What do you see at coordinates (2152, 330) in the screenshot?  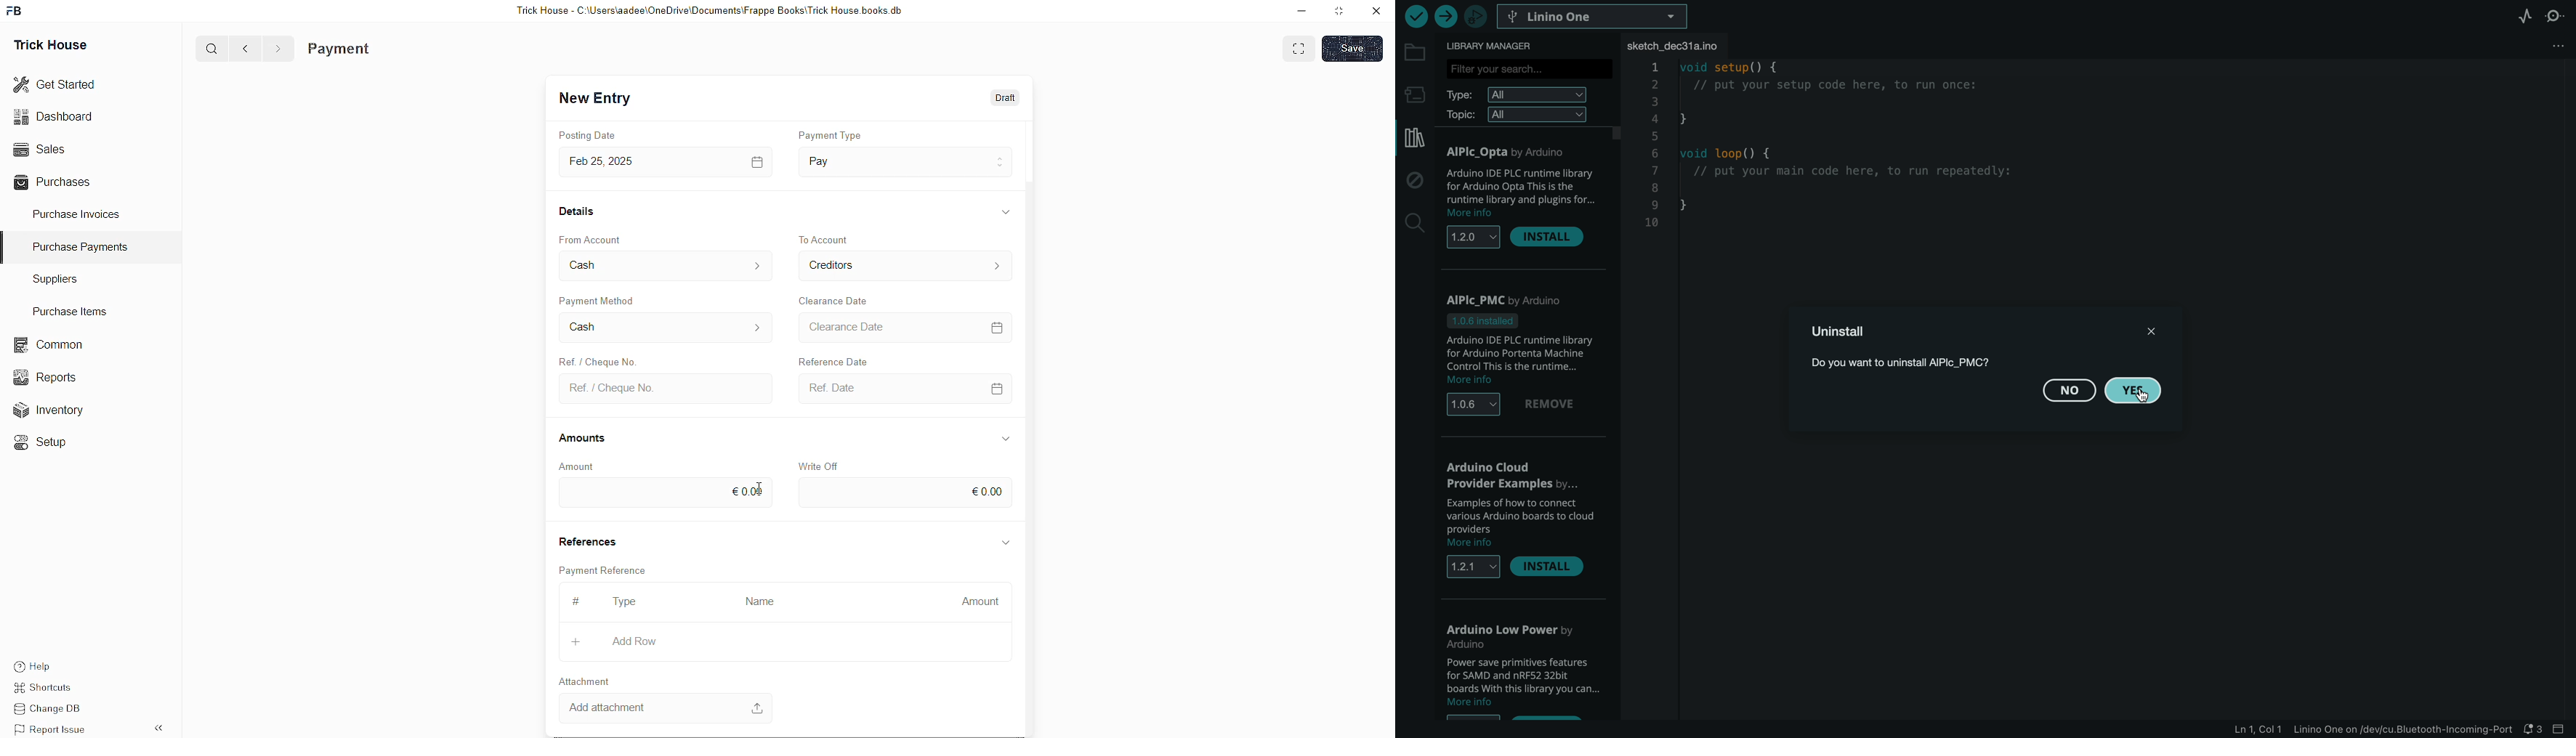 I see `close` at bounding box center [2152, 330].